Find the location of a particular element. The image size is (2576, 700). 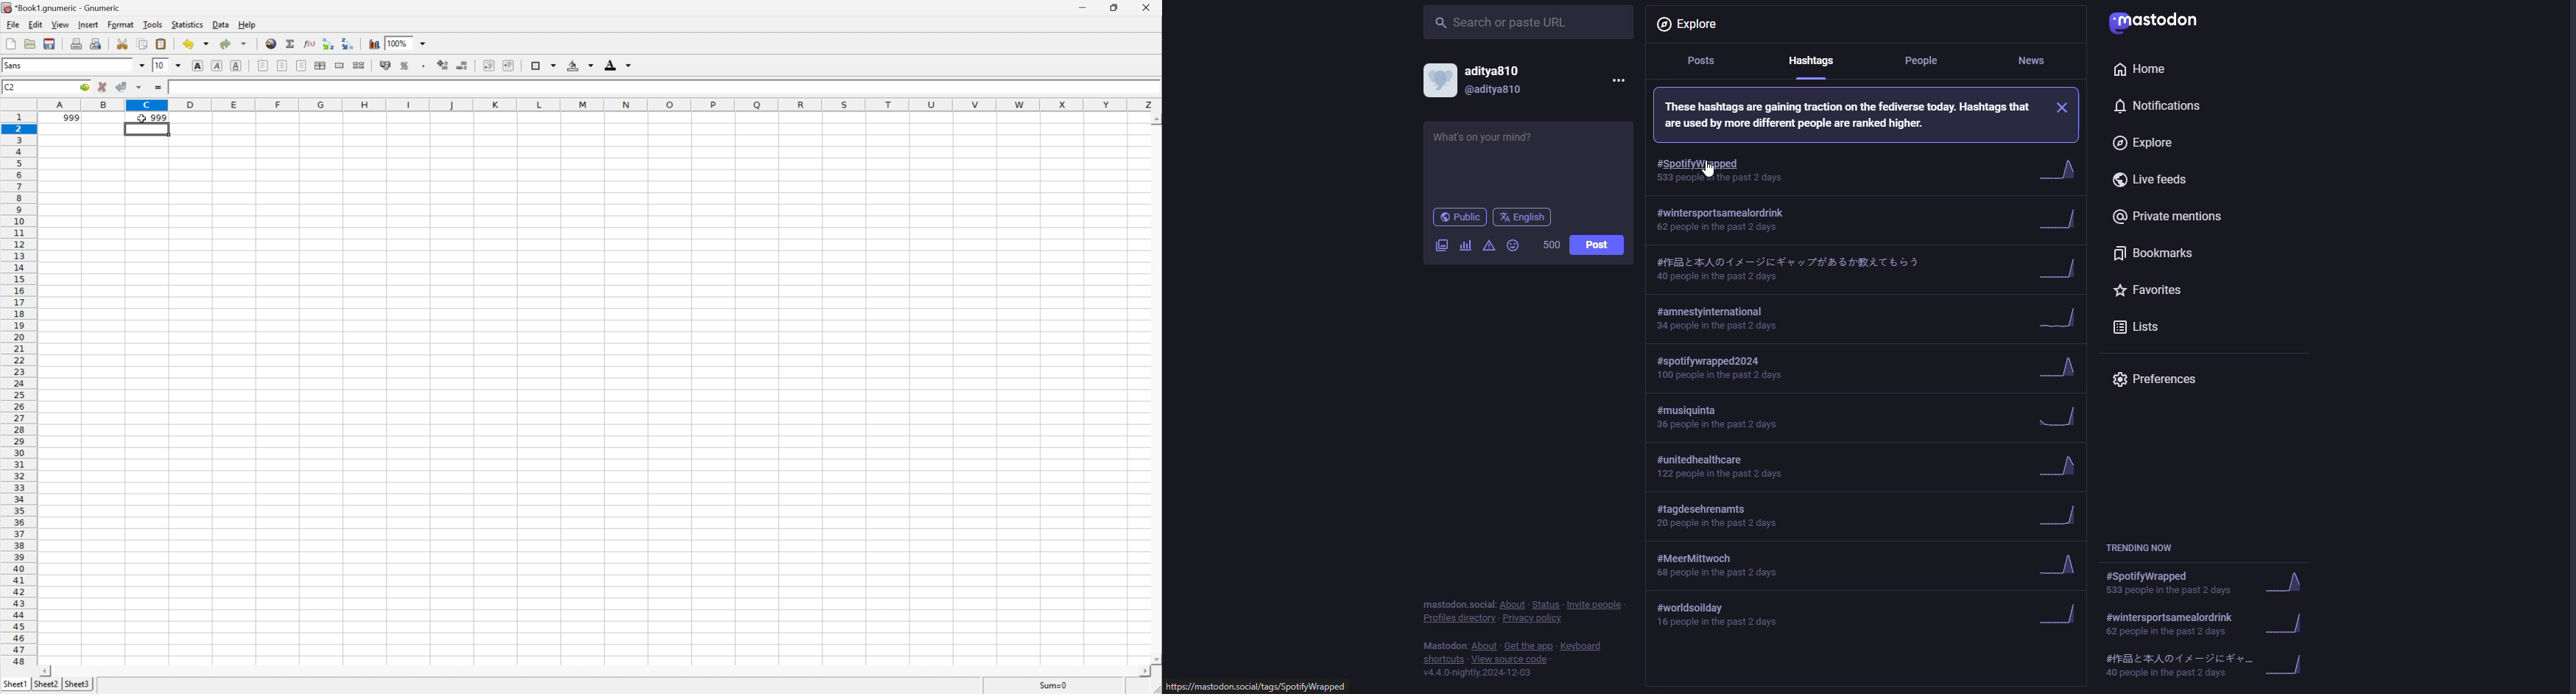

Font size 10 is located at coordinates (169, 64).